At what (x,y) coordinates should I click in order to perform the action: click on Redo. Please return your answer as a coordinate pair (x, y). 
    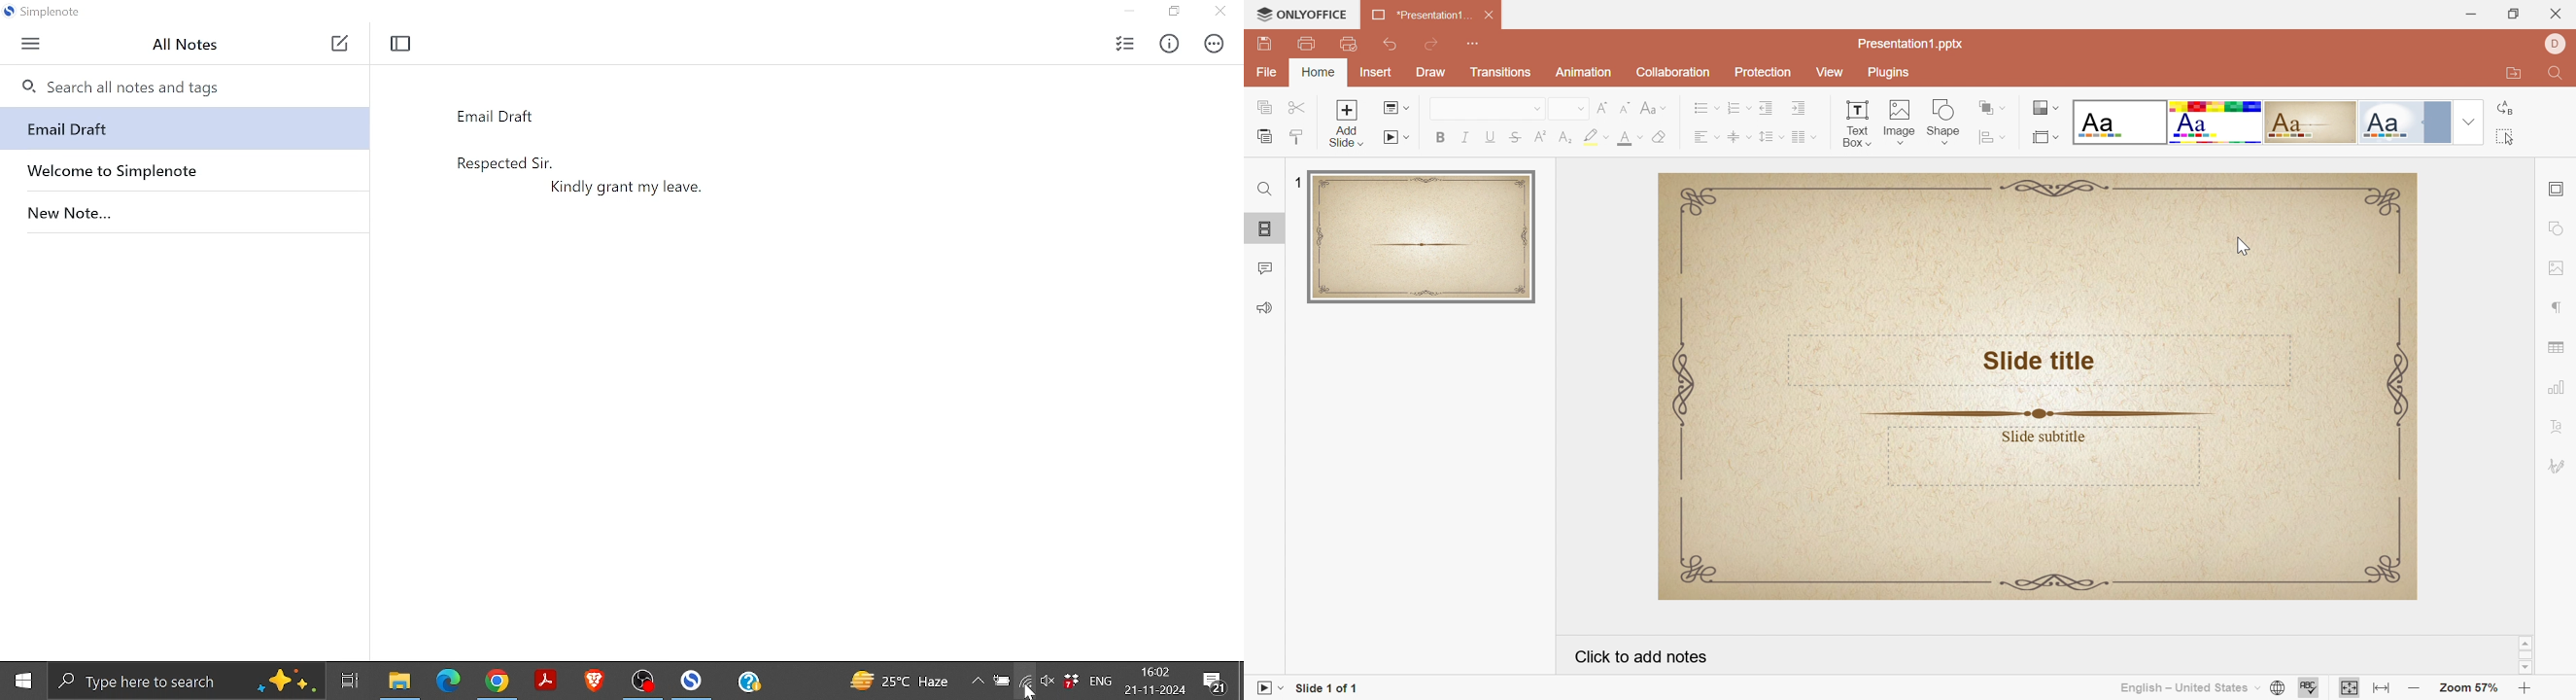
    Looking at the image, I should click on (1434, 42).